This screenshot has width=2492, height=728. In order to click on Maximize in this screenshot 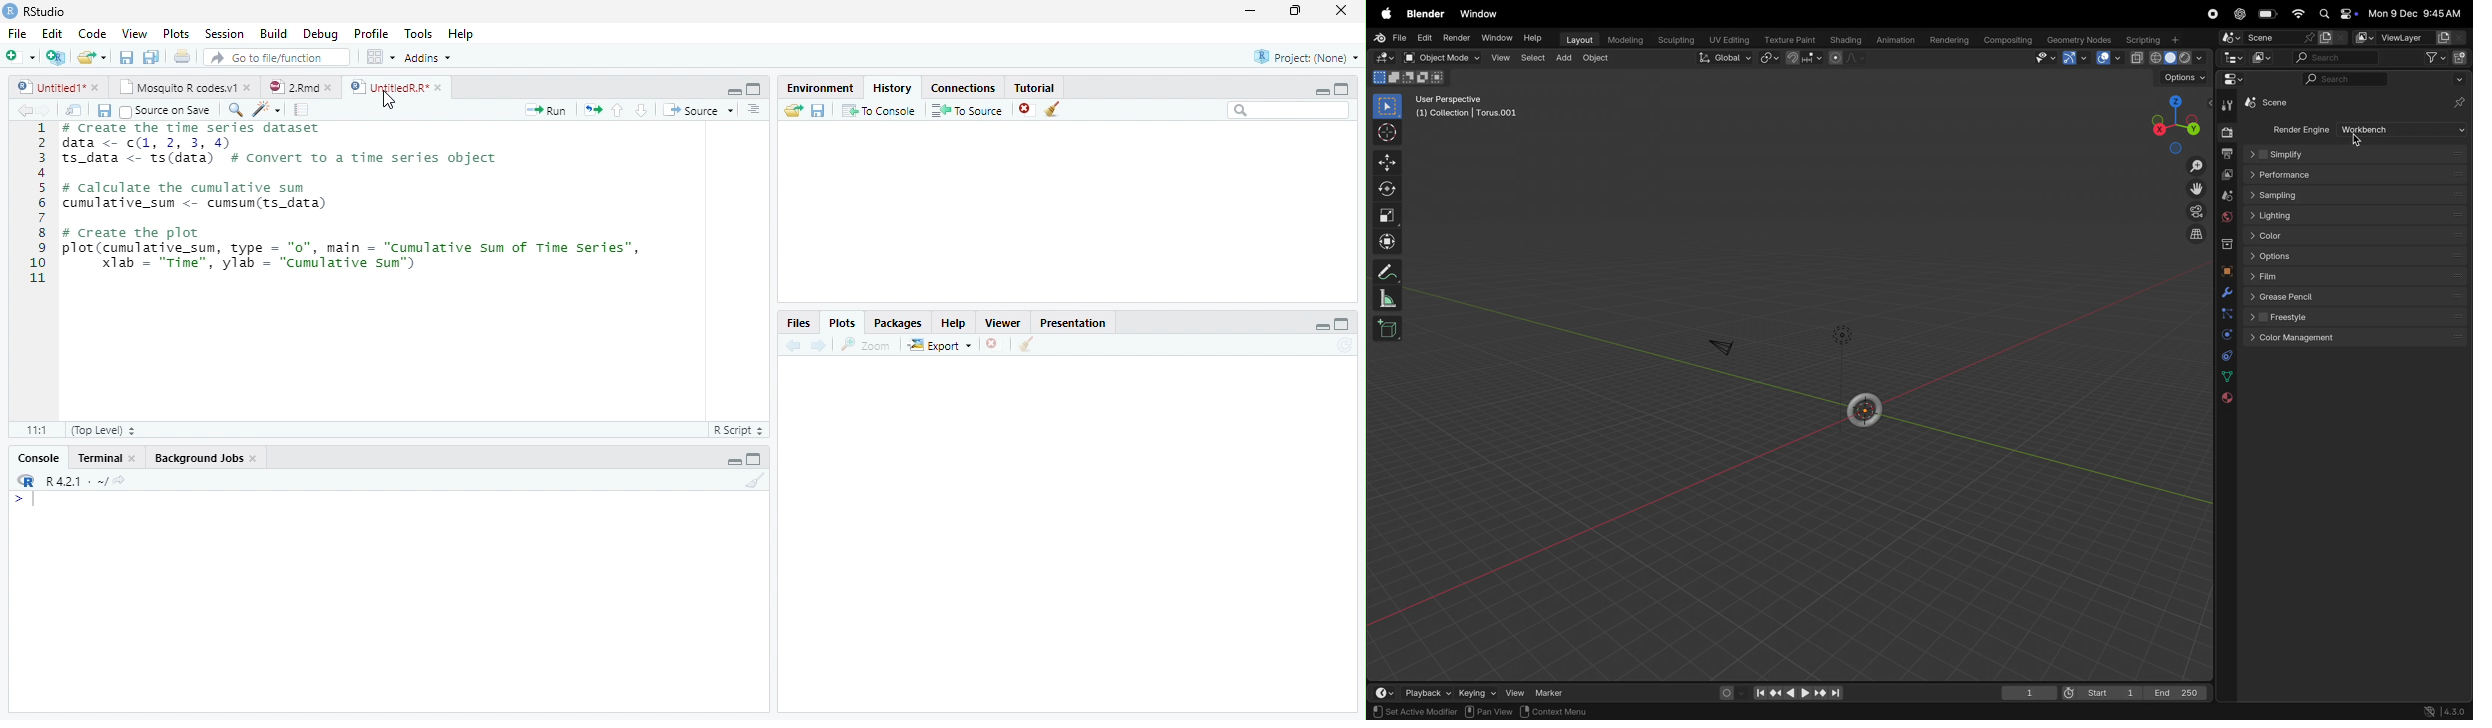, I will do `click(1296, 13)`.